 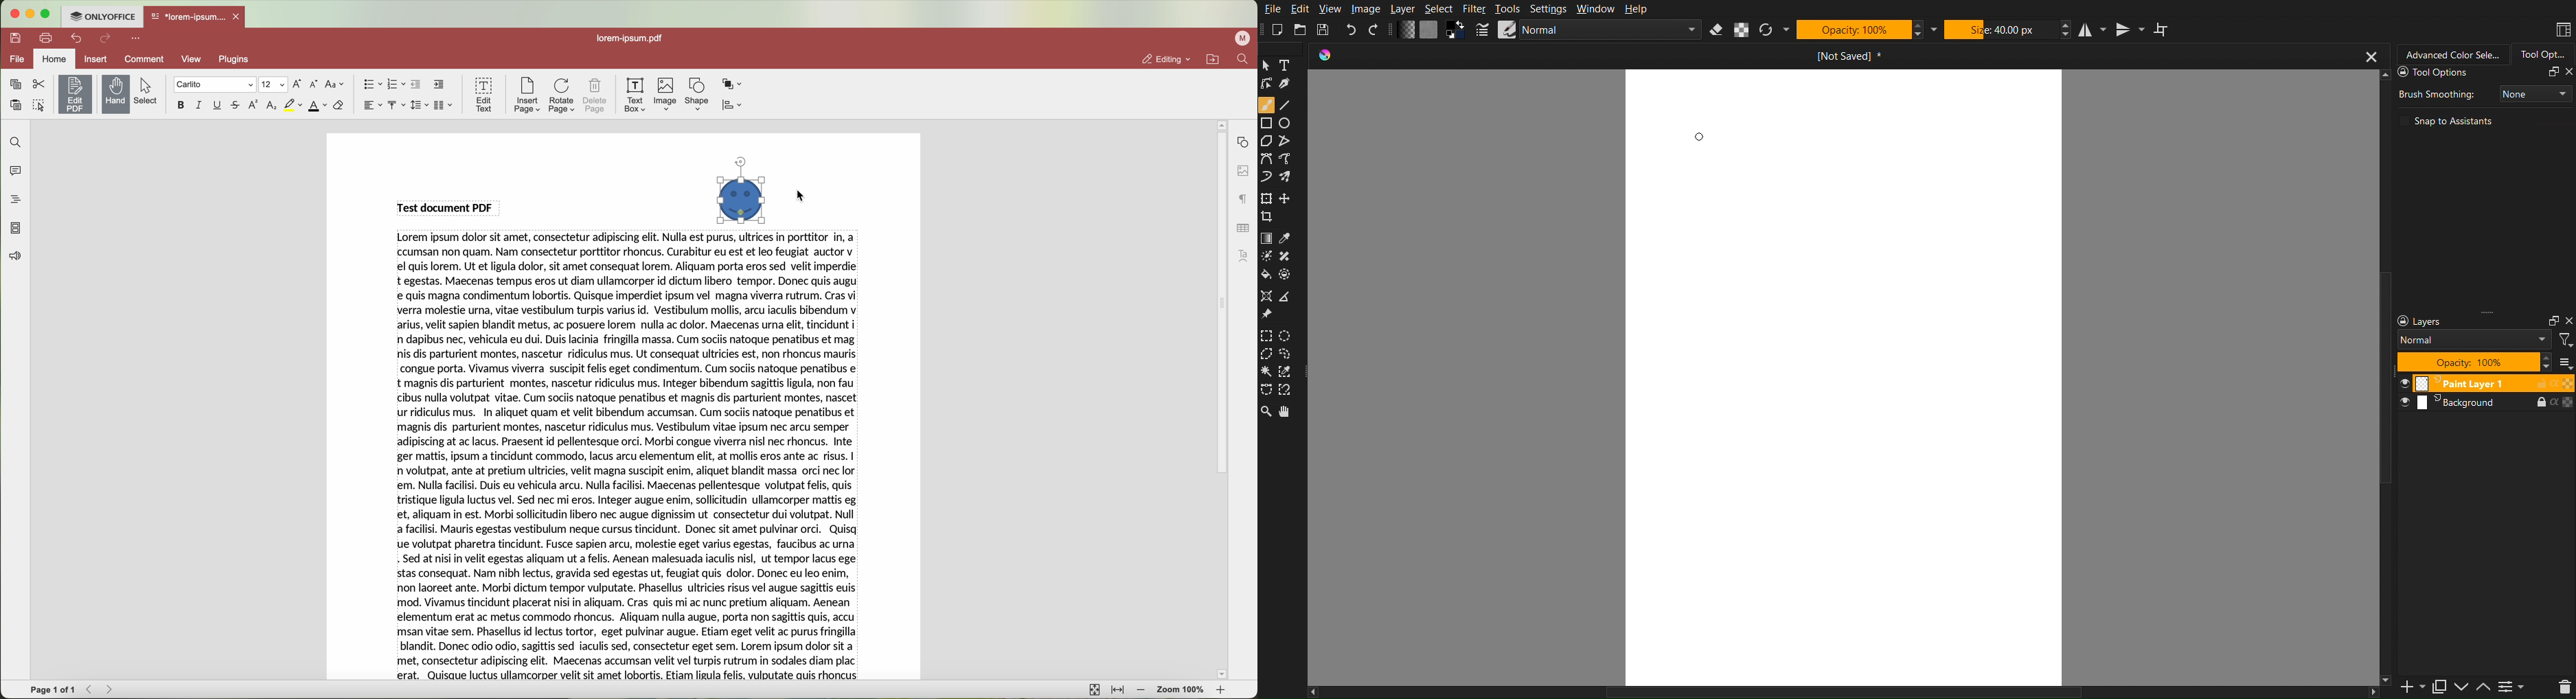 I want to click on Brush, so click(x=1289, y=178).